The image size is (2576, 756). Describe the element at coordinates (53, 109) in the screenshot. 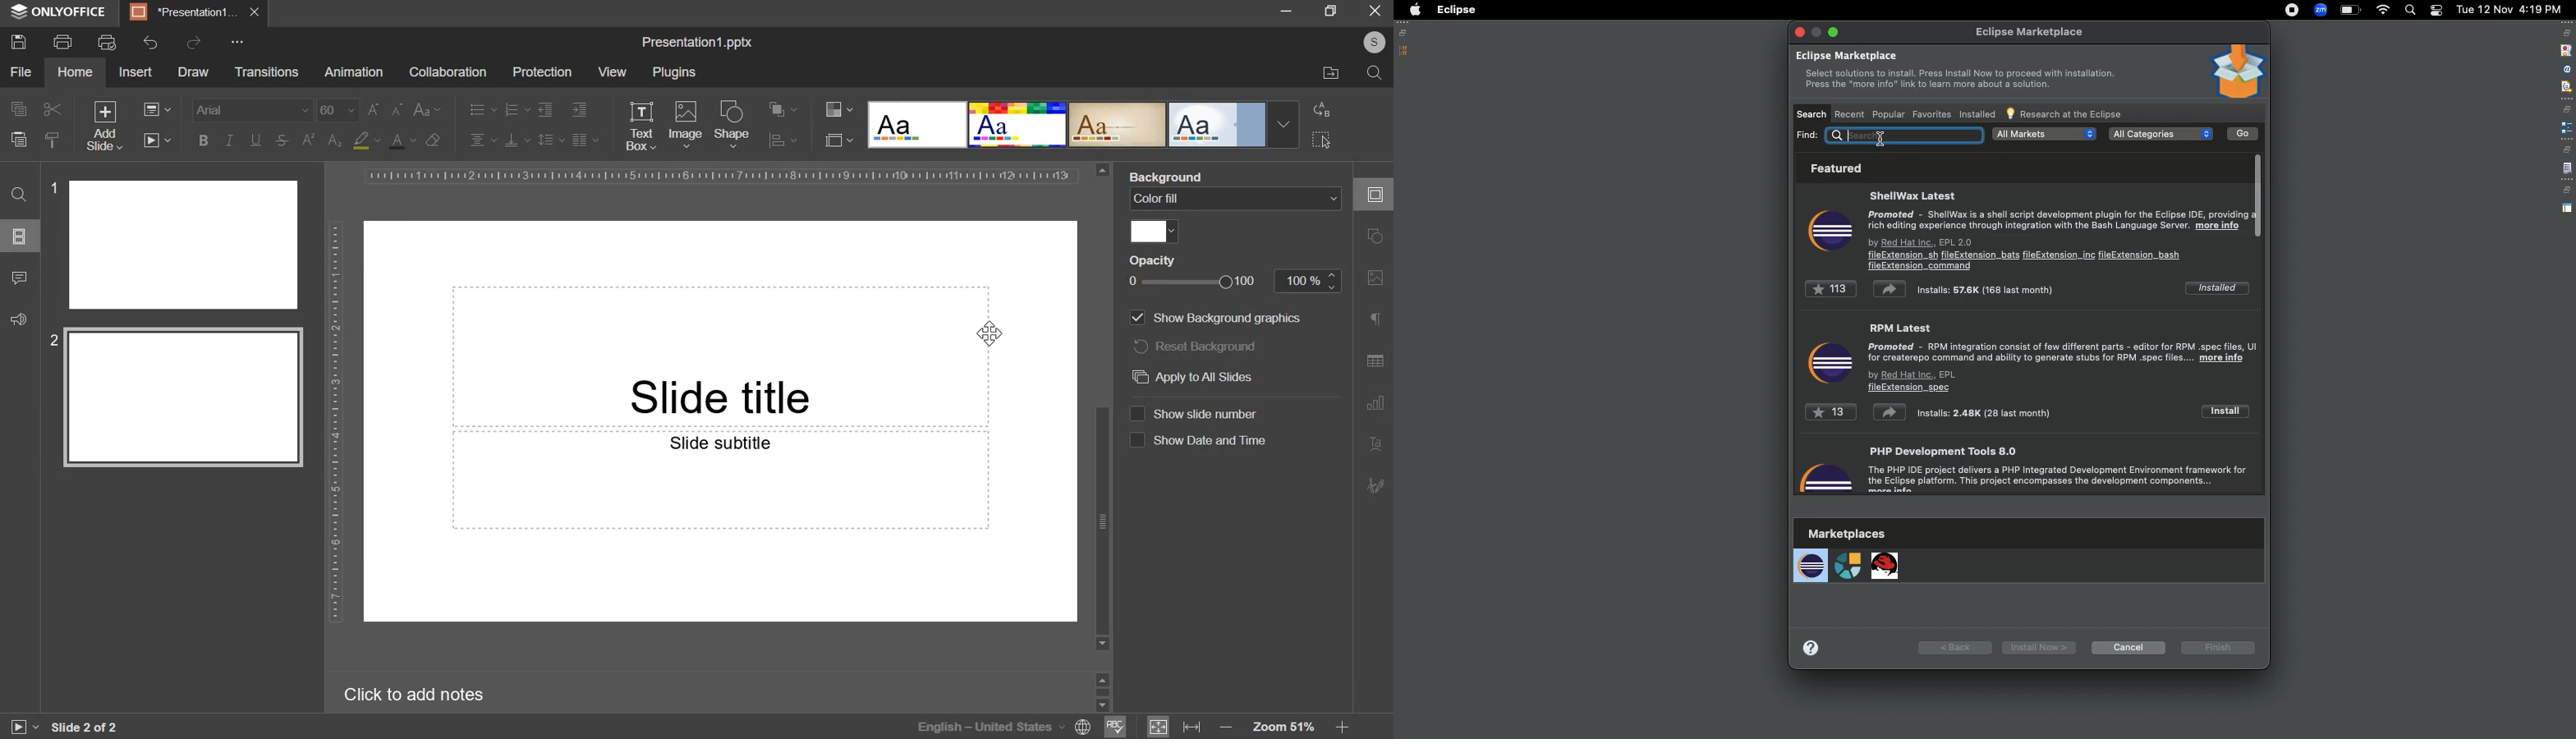

I see `cut` at that location.